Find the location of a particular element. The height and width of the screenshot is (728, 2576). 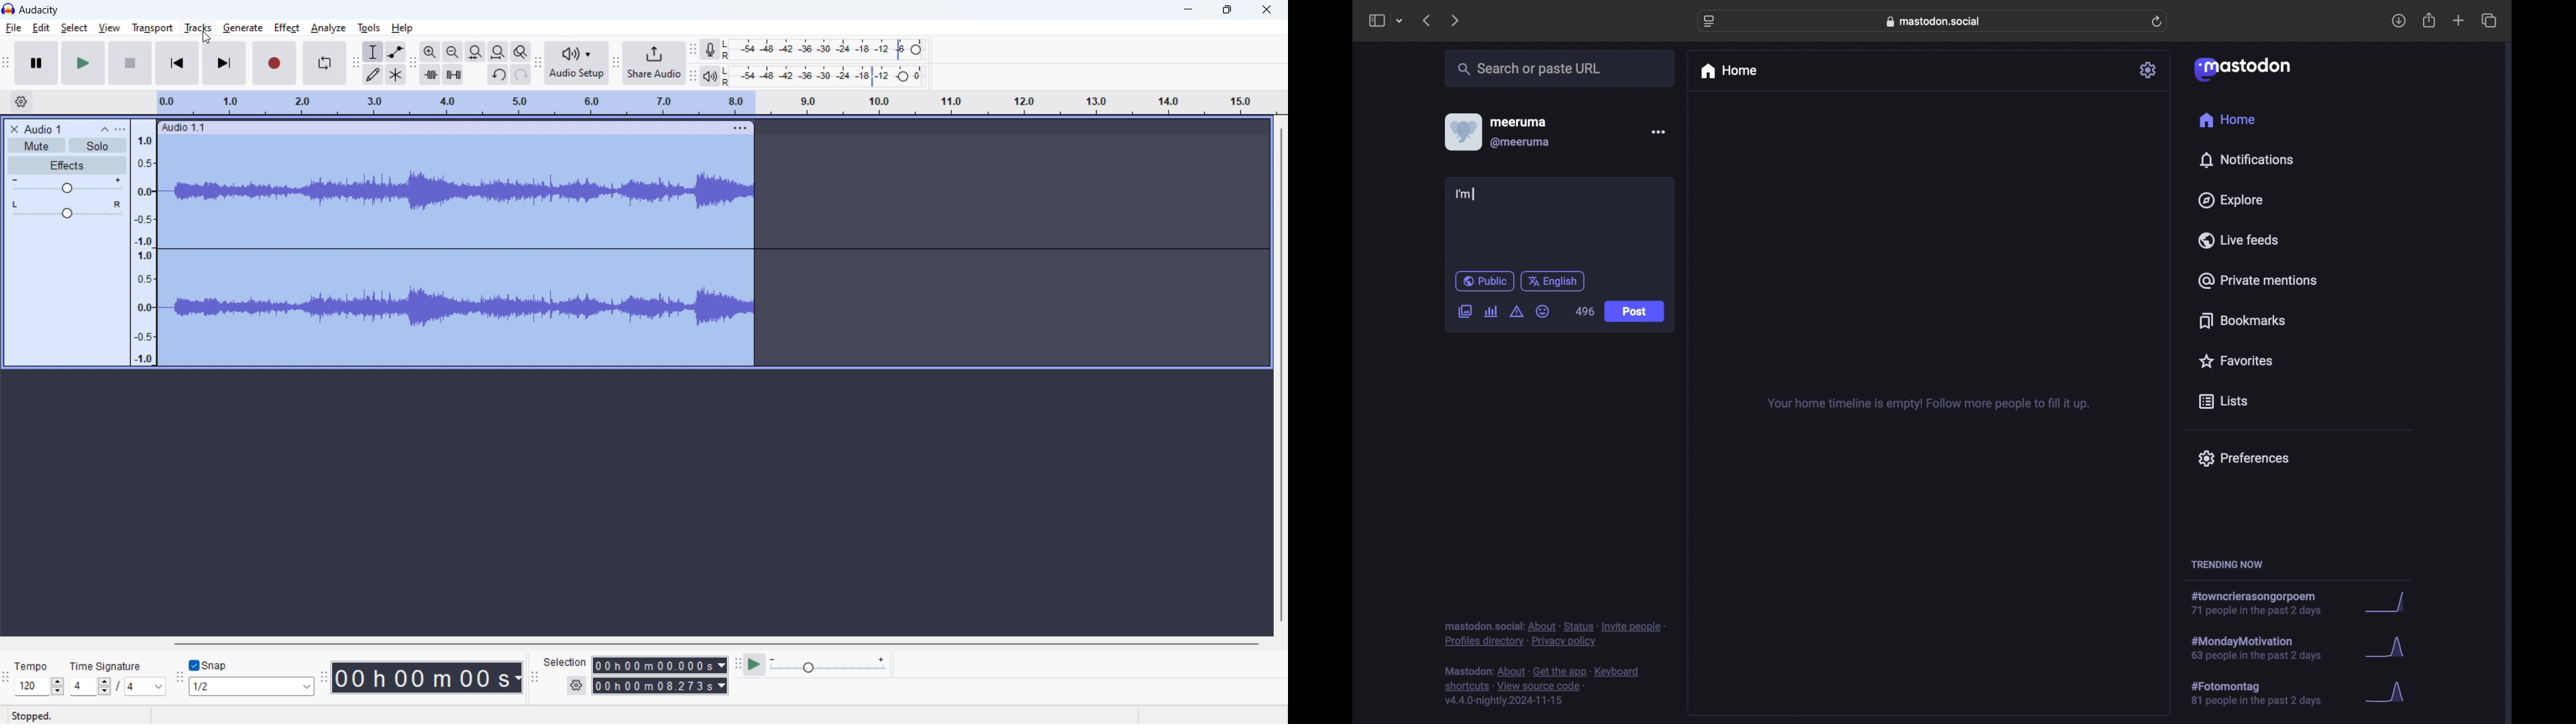

start is located at coordinates (83, 62).